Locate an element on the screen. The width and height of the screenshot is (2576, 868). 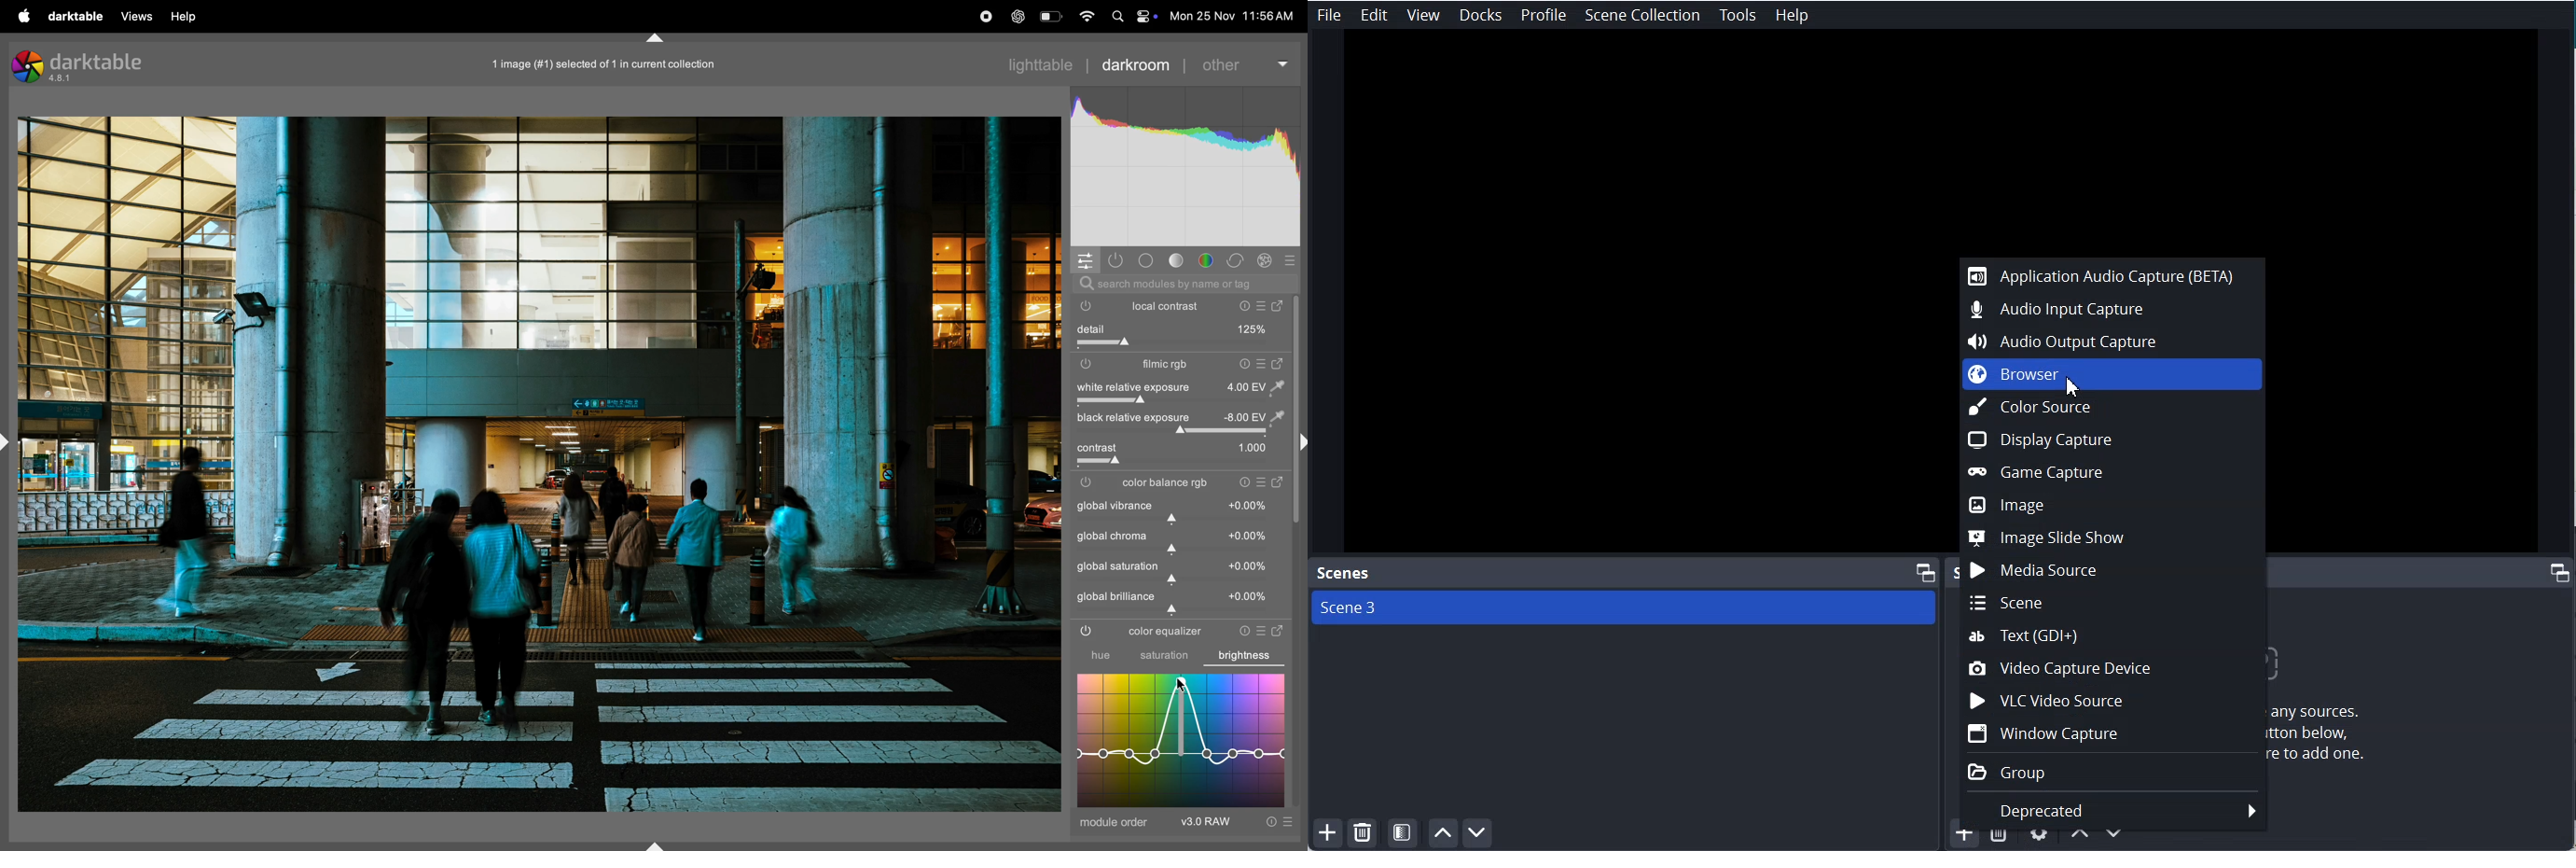
Edit is located at coordinates (1375, 15).